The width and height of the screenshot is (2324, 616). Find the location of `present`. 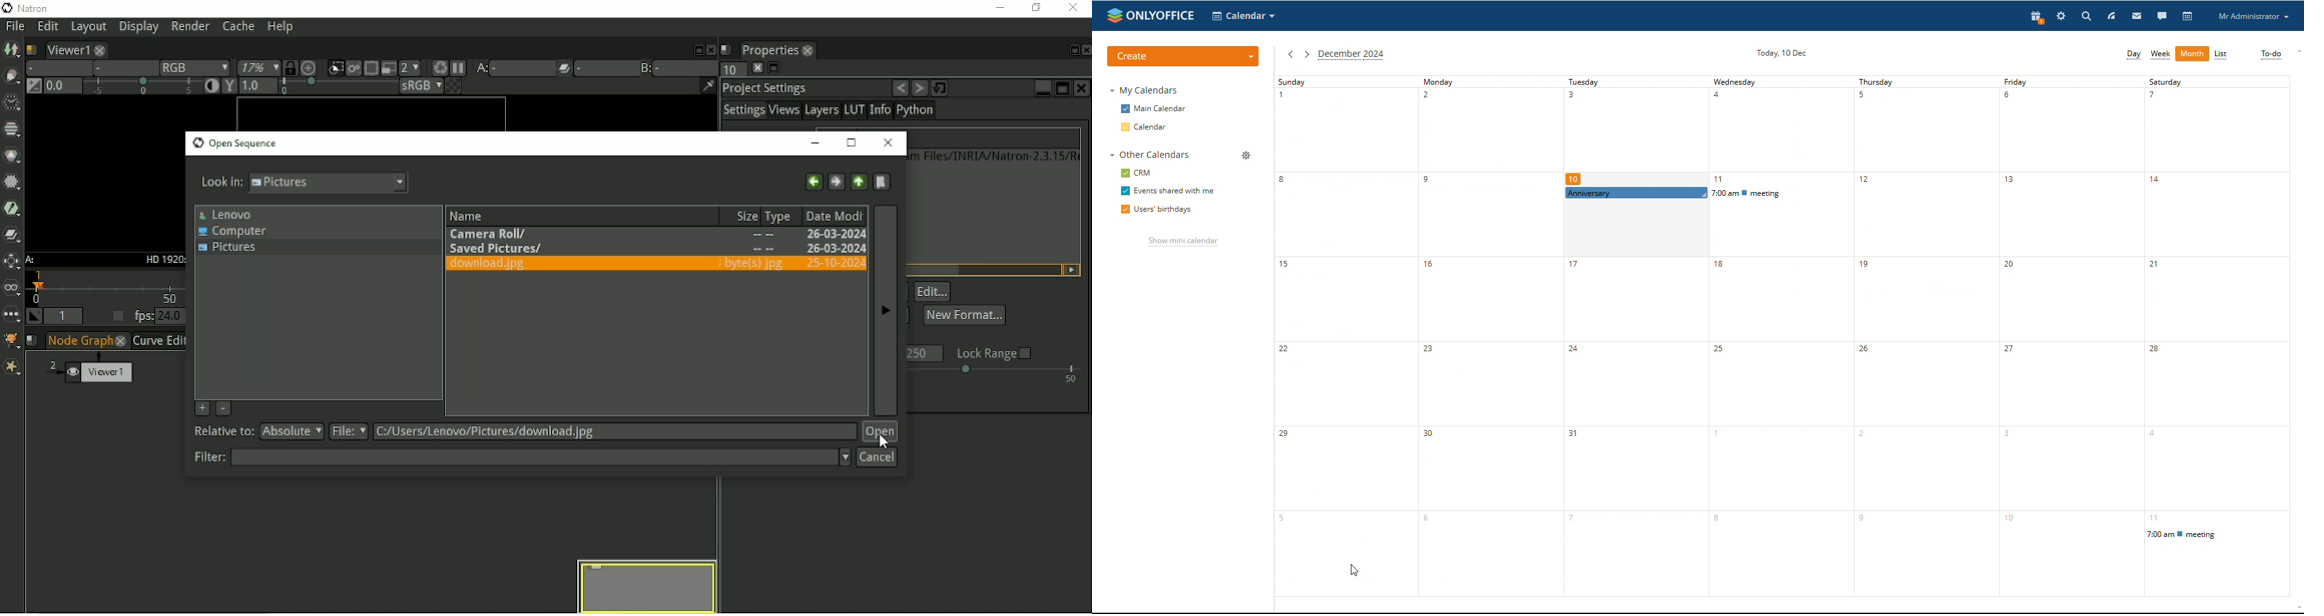

present is located at coordinates (2038, 16).